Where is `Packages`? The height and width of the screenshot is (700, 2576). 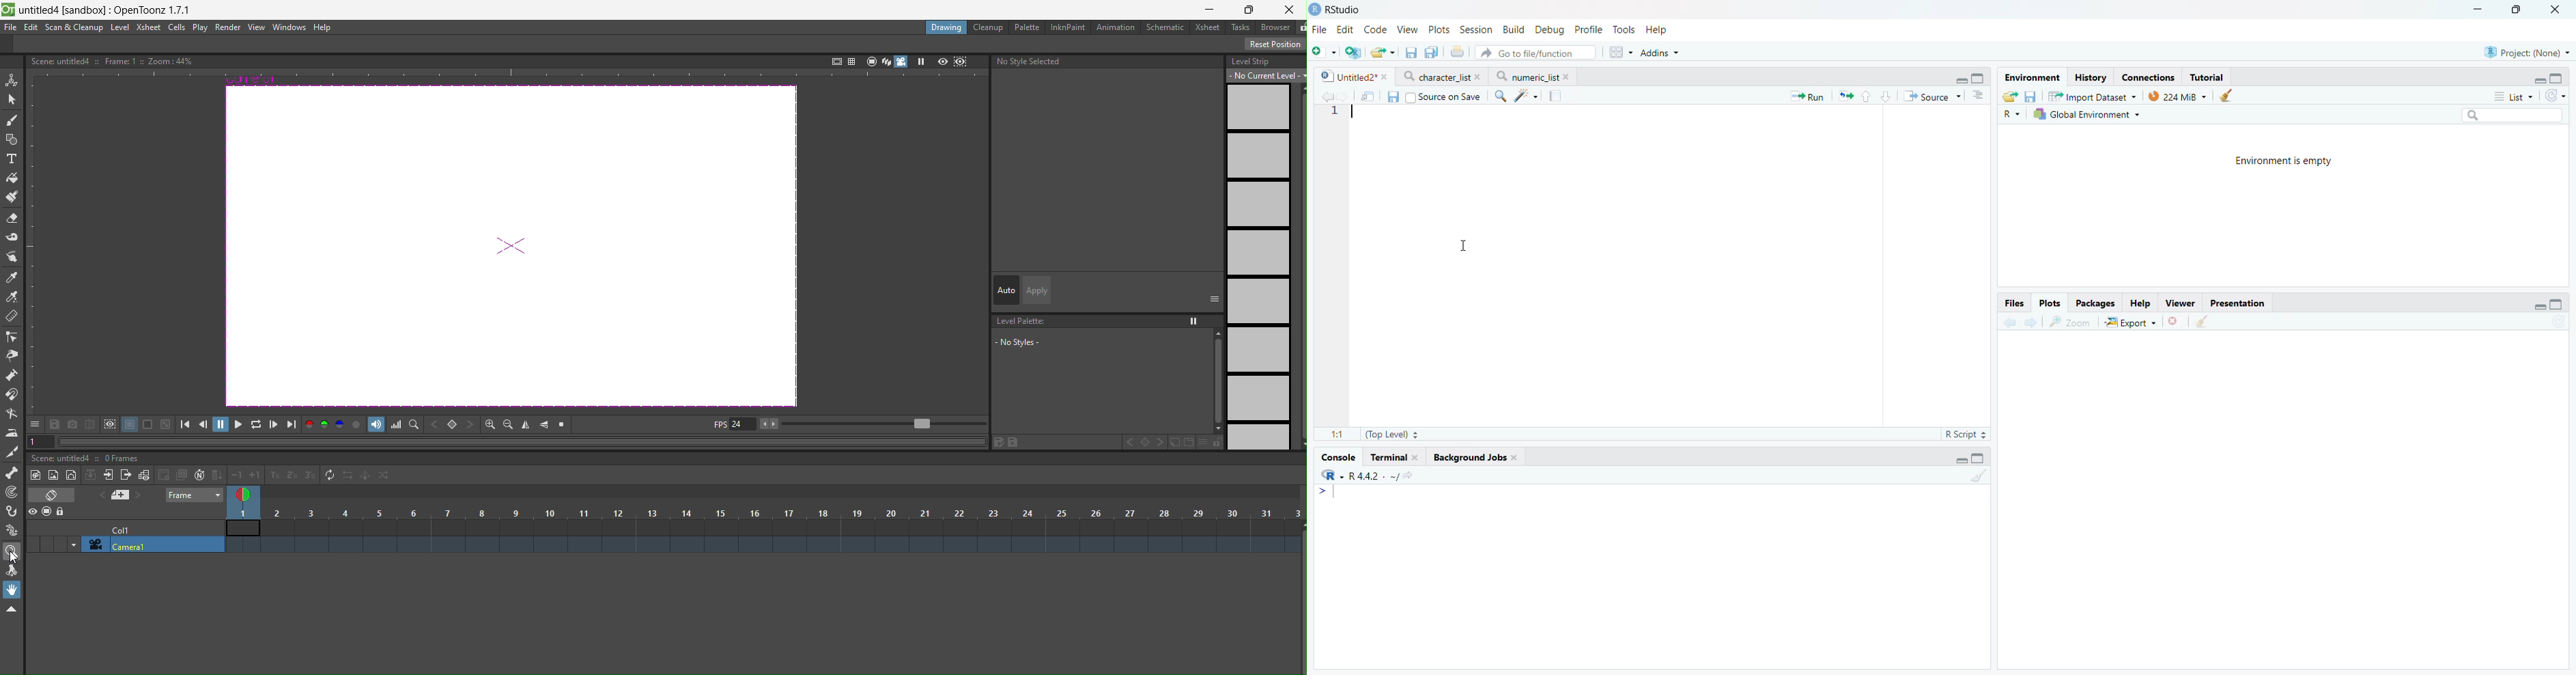 Packages is located at coordinates (2097, 302).